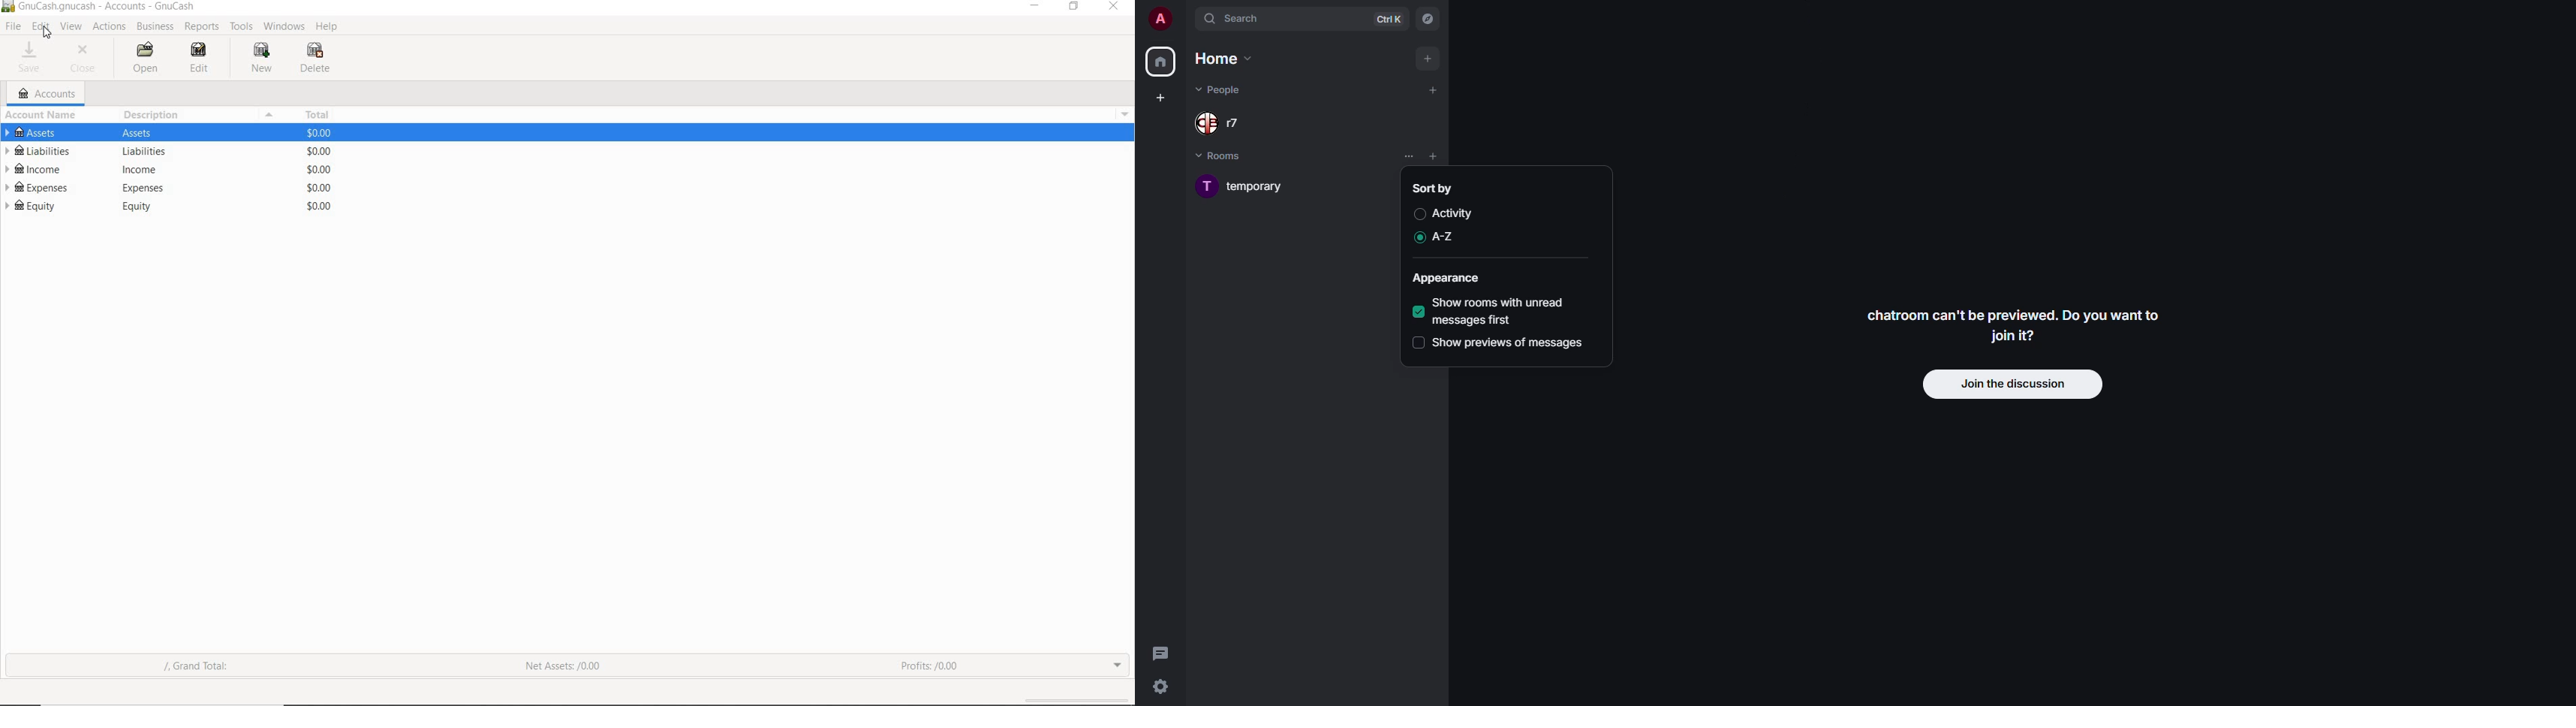 Image resolution: width=2576 pixels, height=728 pixels. What do you see at coordinates (156, 27) in the screenshot?
I see `BUSINESS` at bounding box center [156, 27].